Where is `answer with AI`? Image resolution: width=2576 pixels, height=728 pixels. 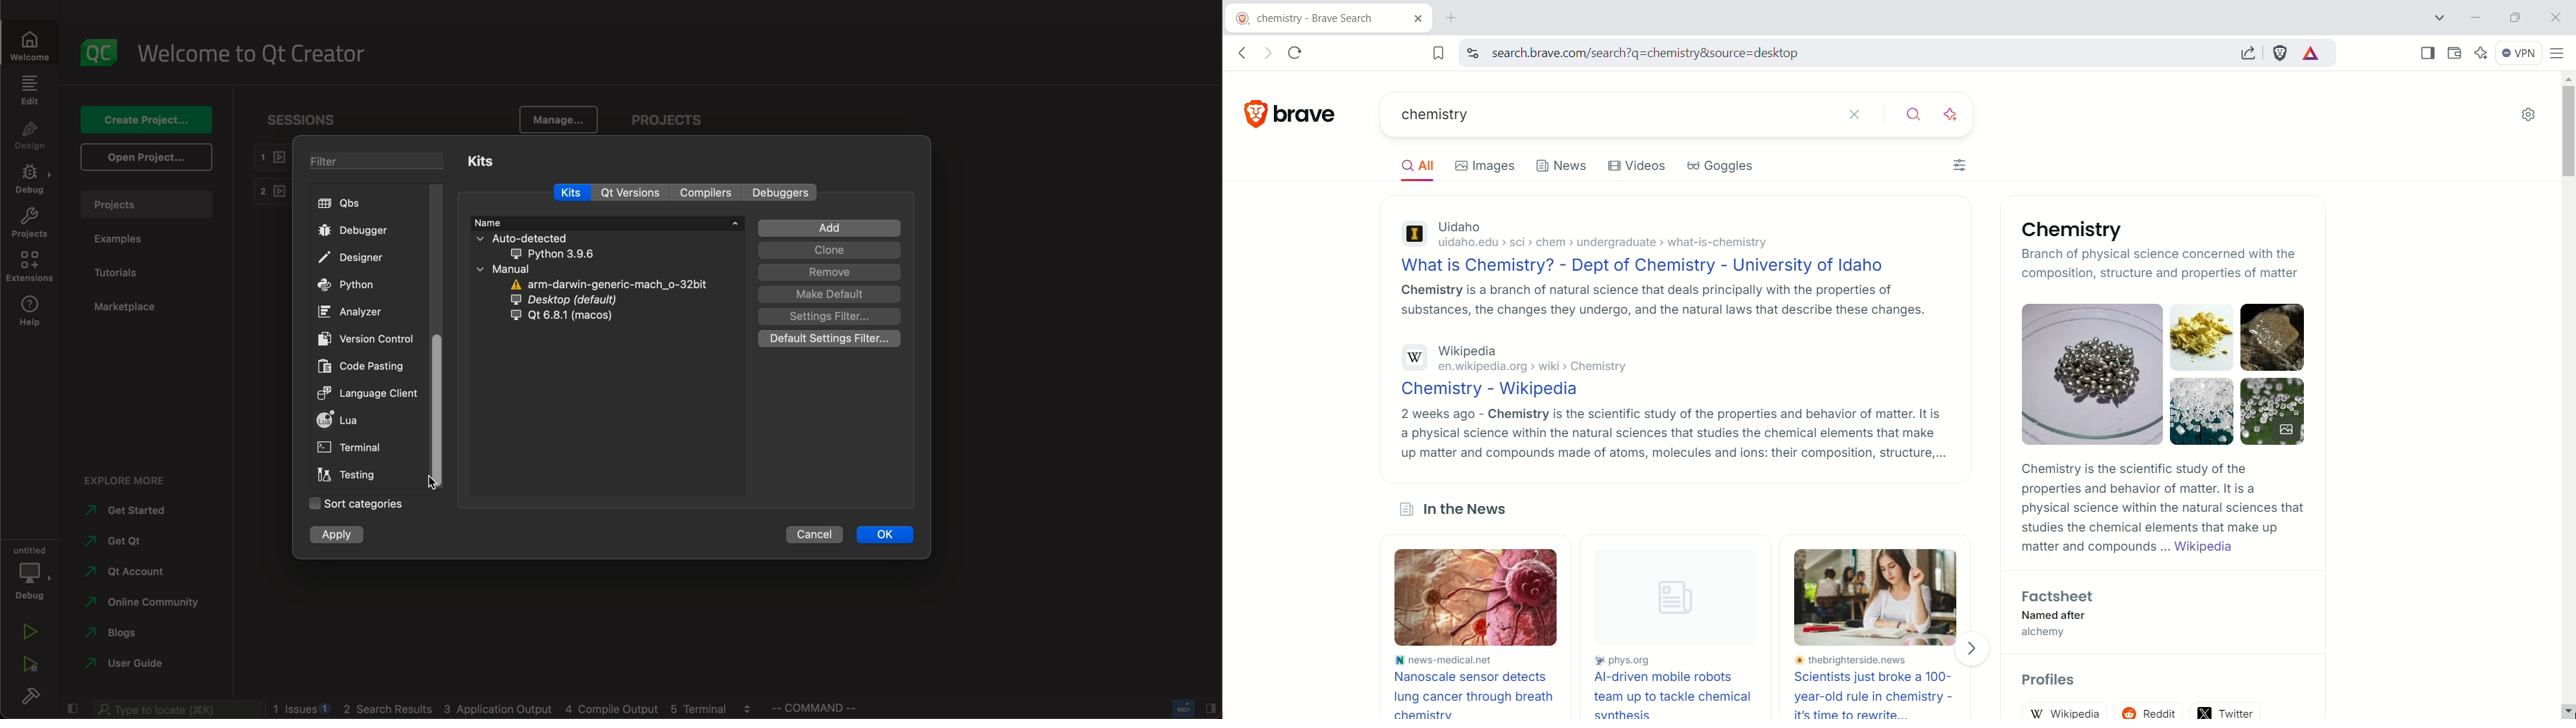 answer with AI is located at coordinates (1959, 112).